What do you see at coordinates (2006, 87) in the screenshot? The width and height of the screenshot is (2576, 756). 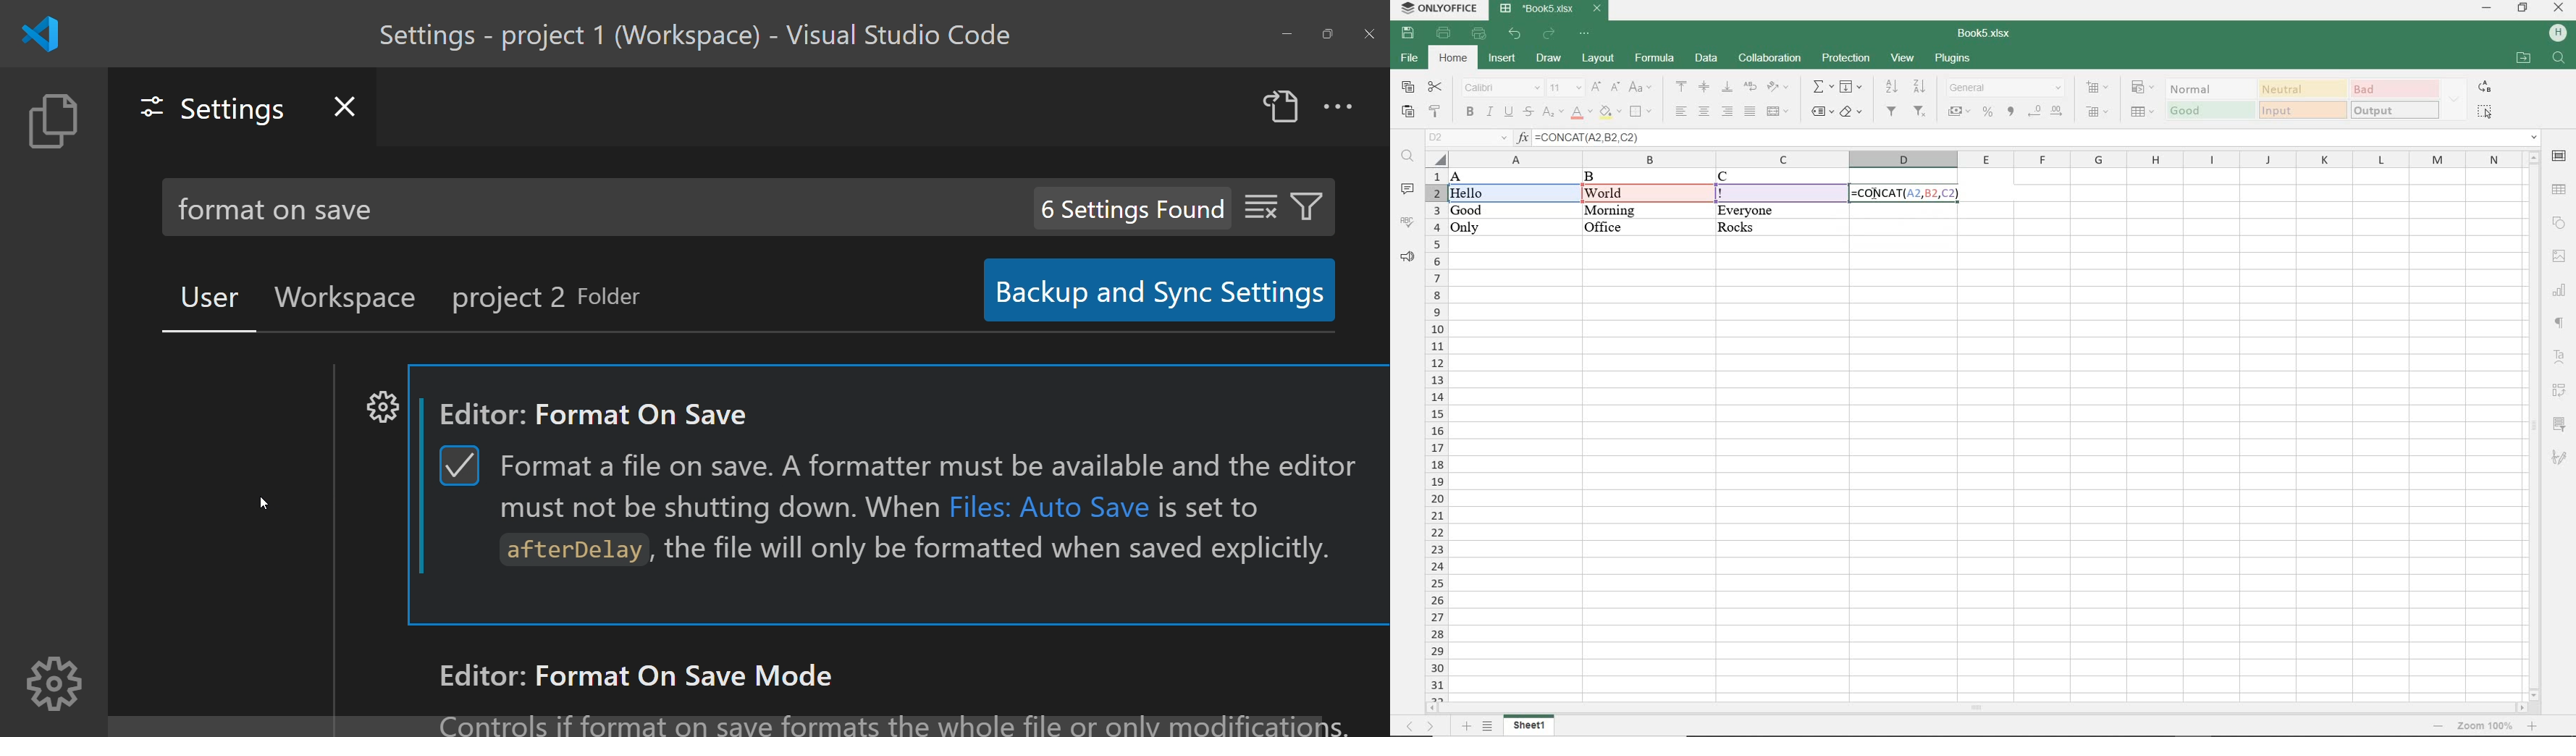 I see `NUMBER FORMAT` at bounding box center [2006, 87].